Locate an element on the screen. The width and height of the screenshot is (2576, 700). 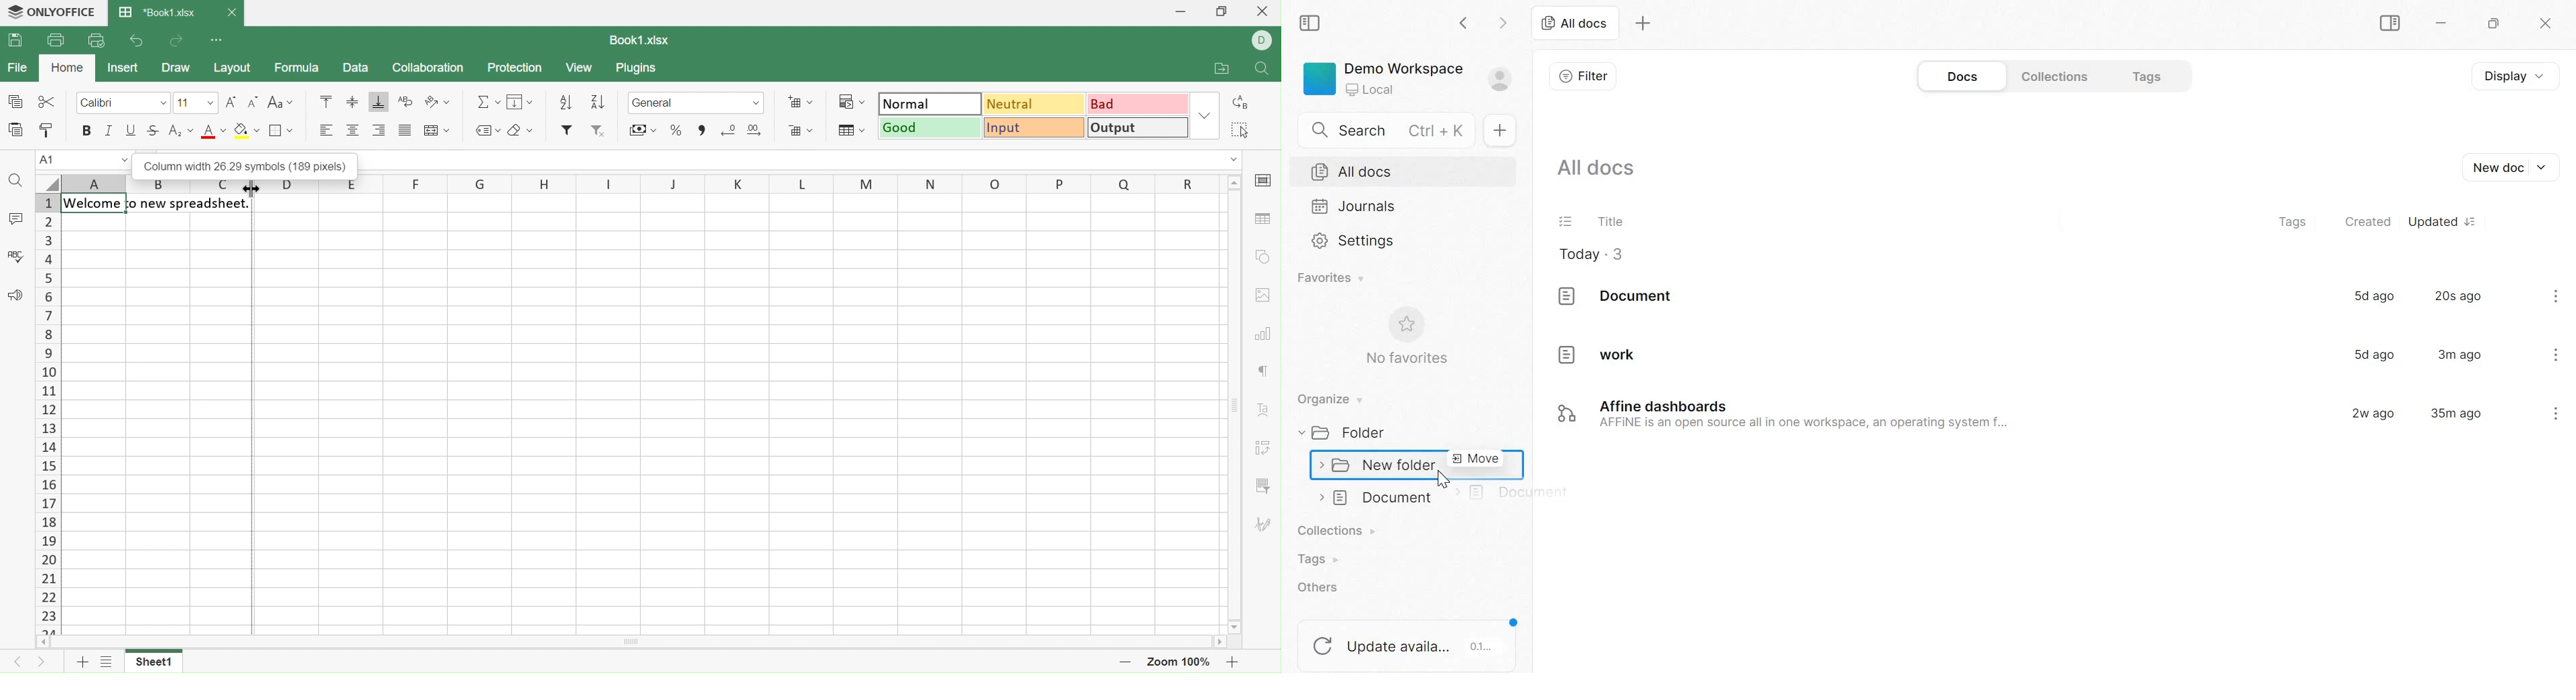
Draw is located at coordinates (177, 69).